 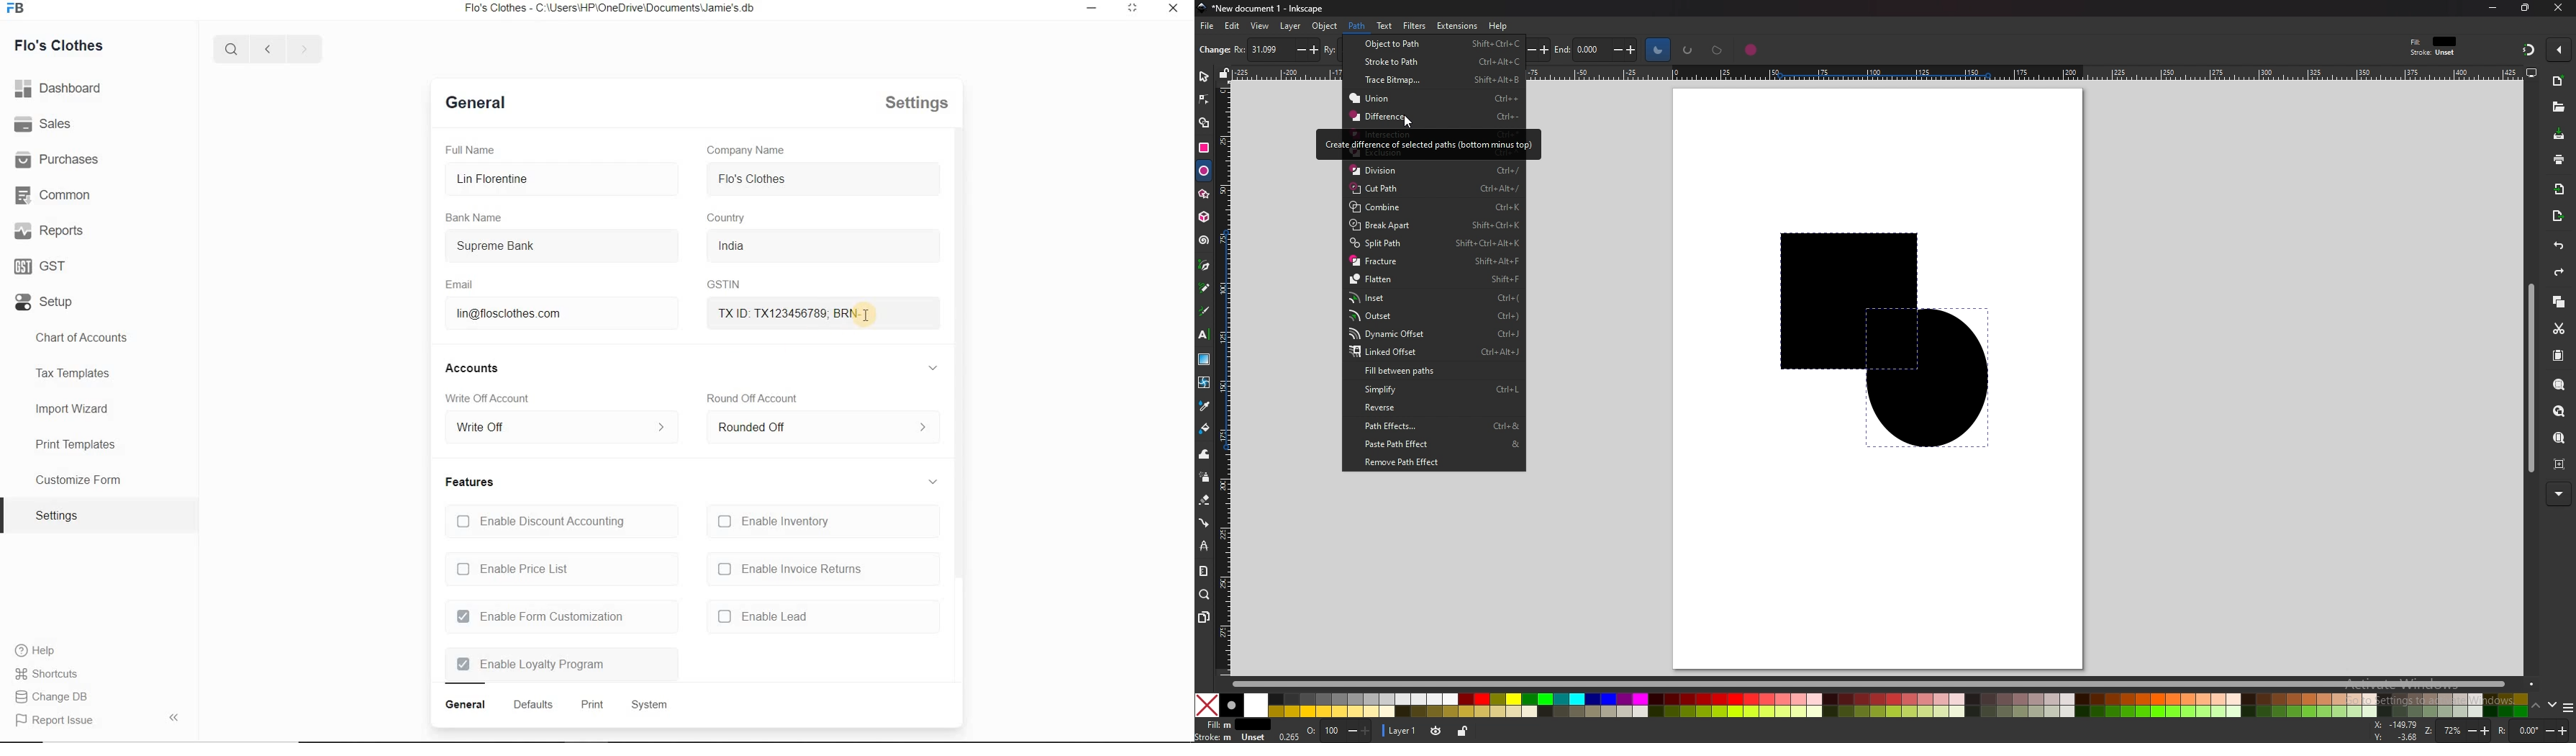 What do you see at coordinates (2560, 384) in the screenshot?
I see `zoom selection` at bounding box center [2560, 384].